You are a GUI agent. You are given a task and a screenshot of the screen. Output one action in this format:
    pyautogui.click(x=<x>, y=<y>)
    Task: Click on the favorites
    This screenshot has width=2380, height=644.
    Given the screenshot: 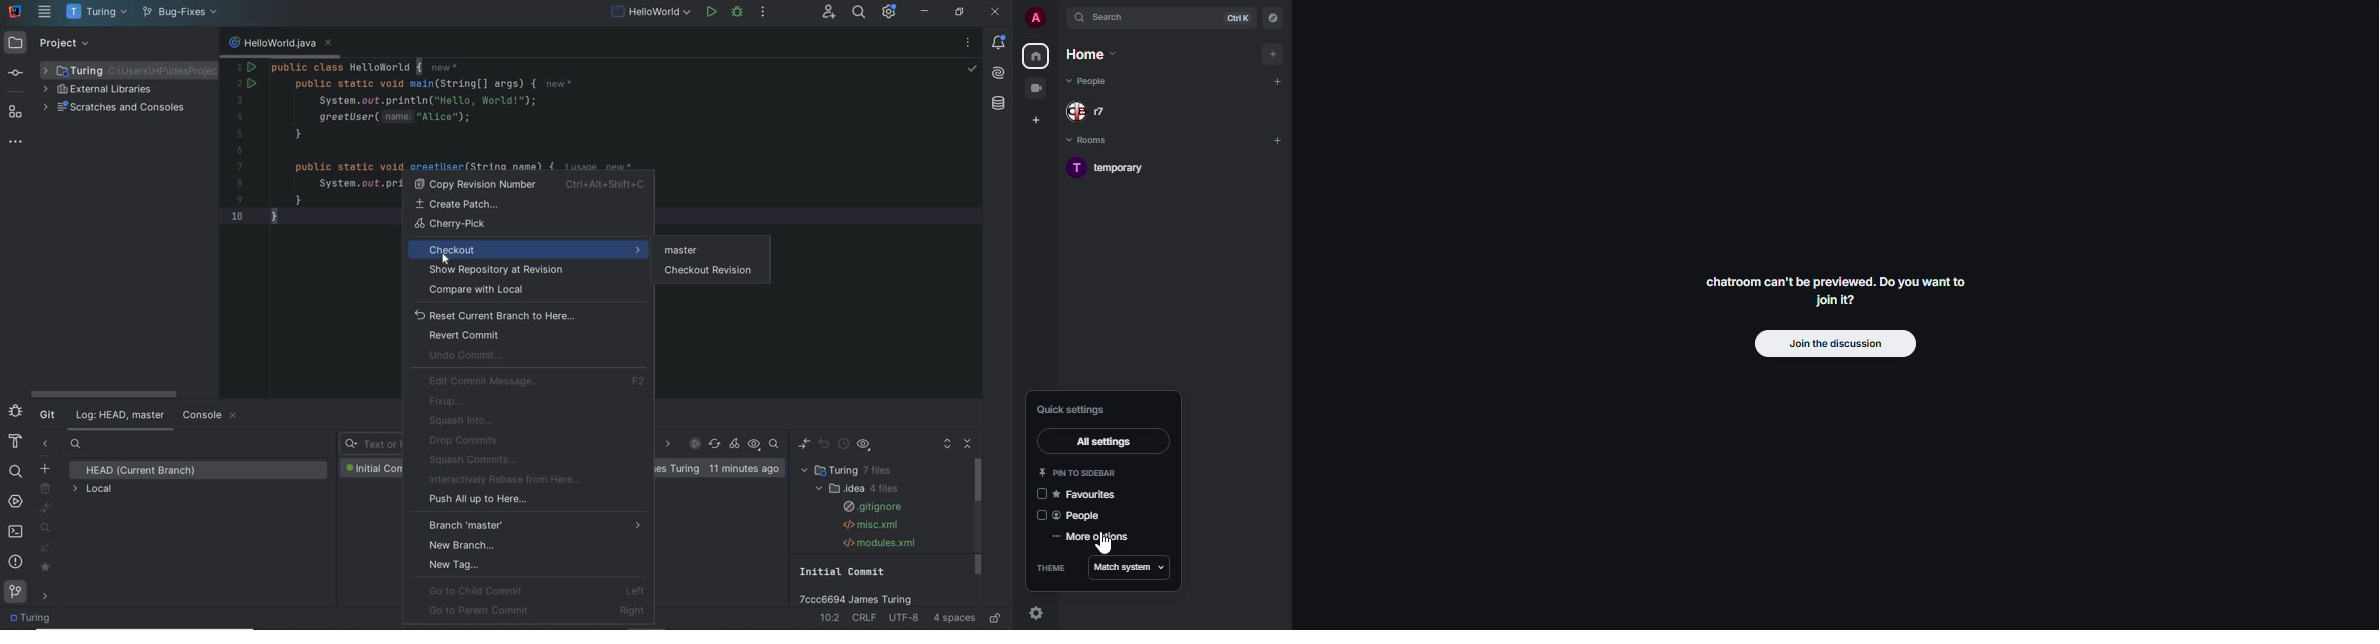 What is the action you would take?
    pyautogui.click(x=1088, y=496)
    